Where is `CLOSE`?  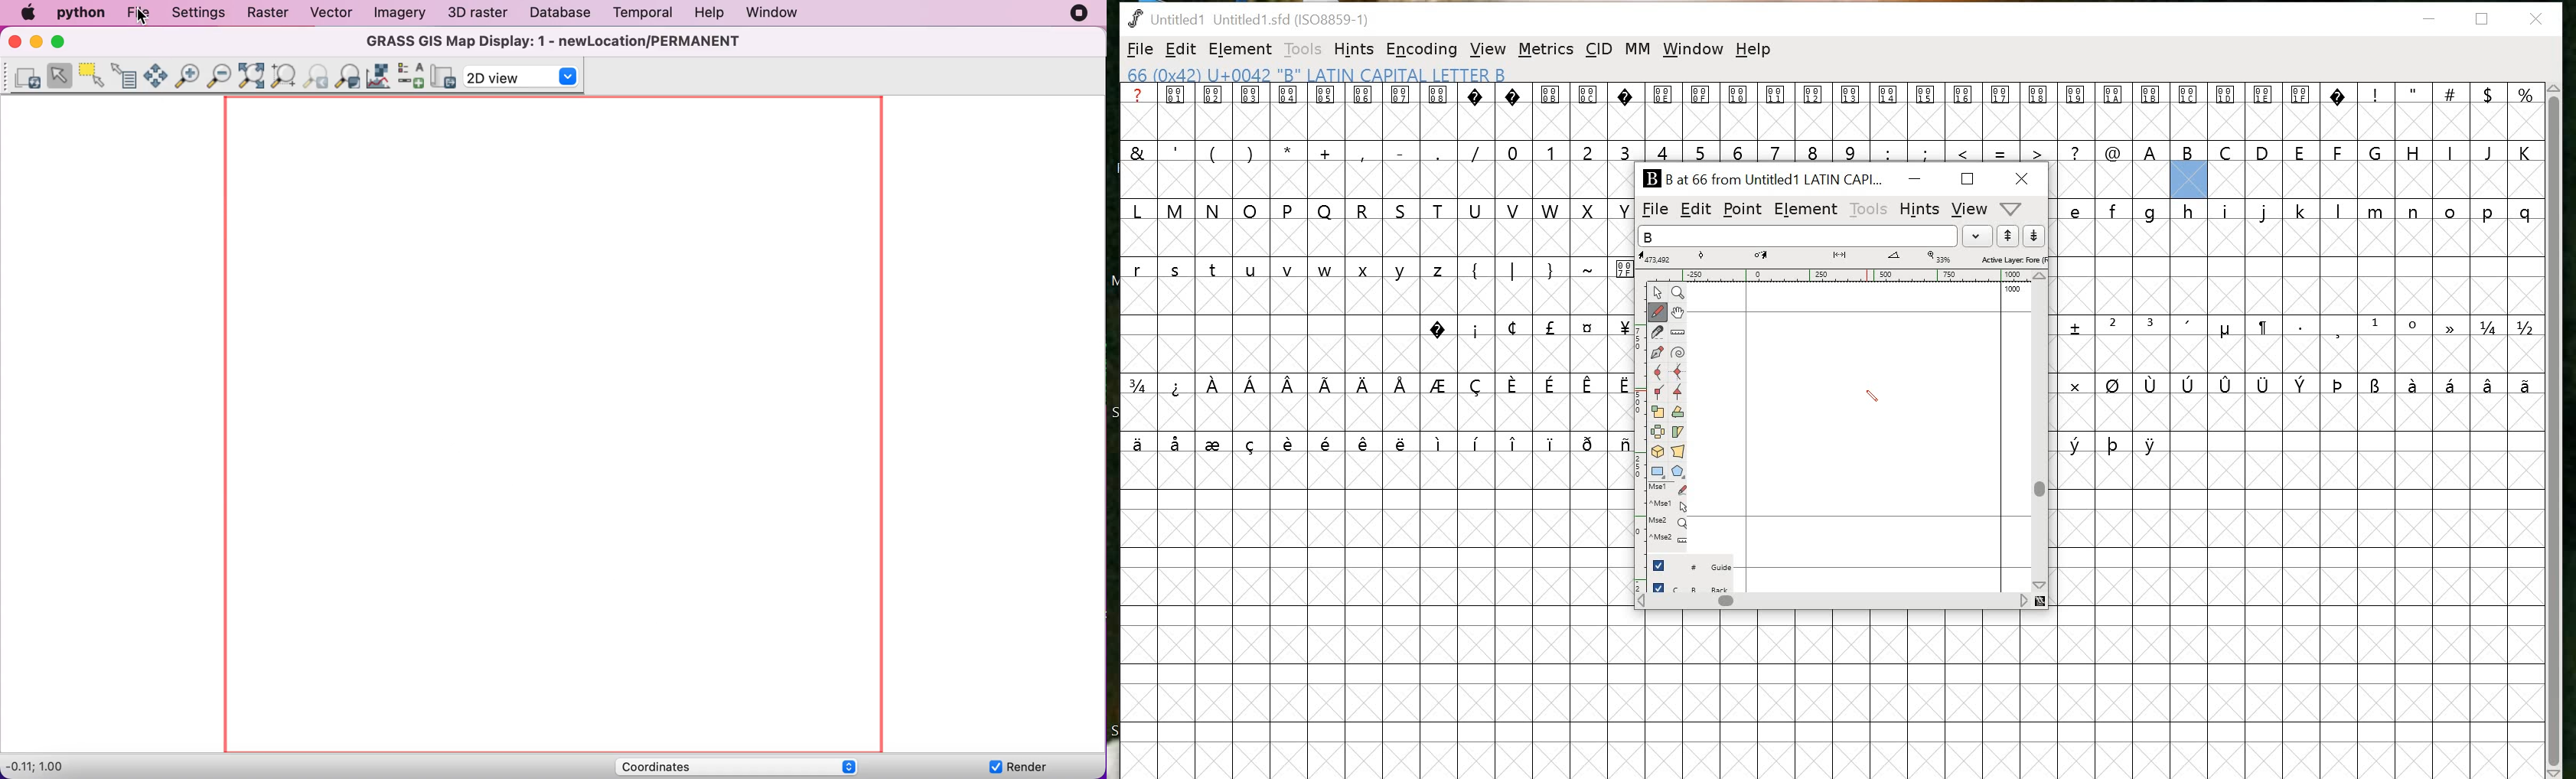 CLOSE is located at coordinates (2023, 178).